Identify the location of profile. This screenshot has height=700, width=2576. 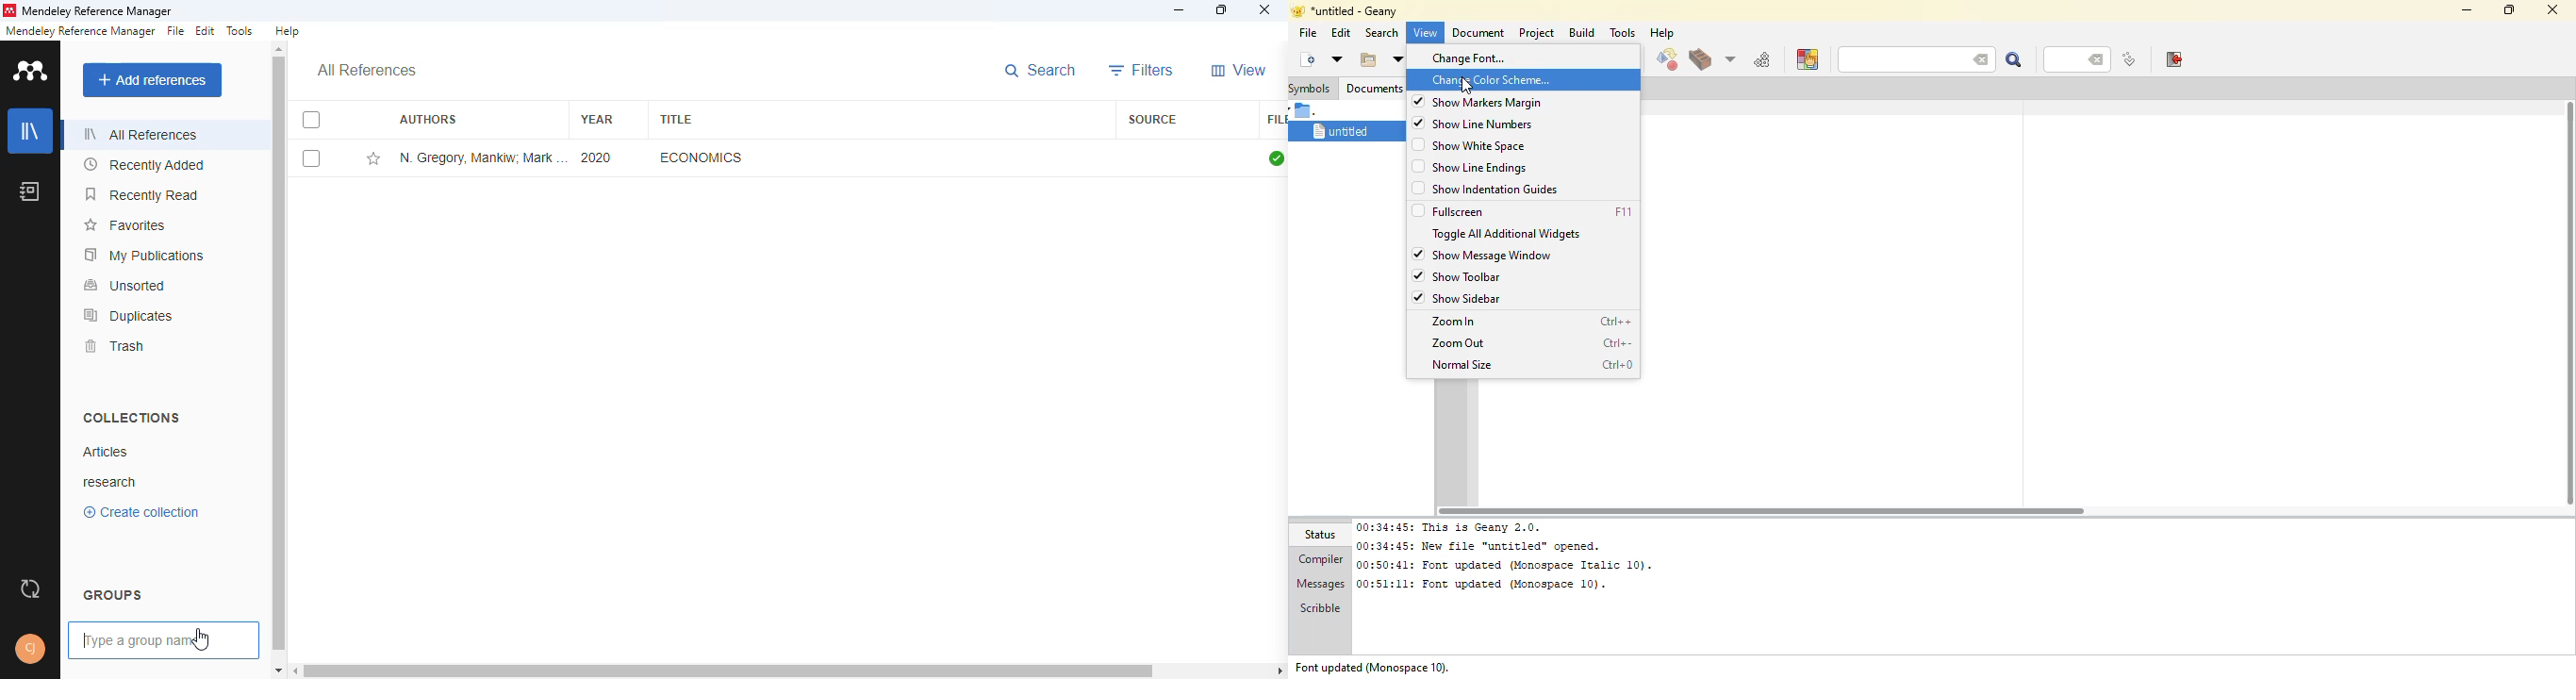
(30, 650).